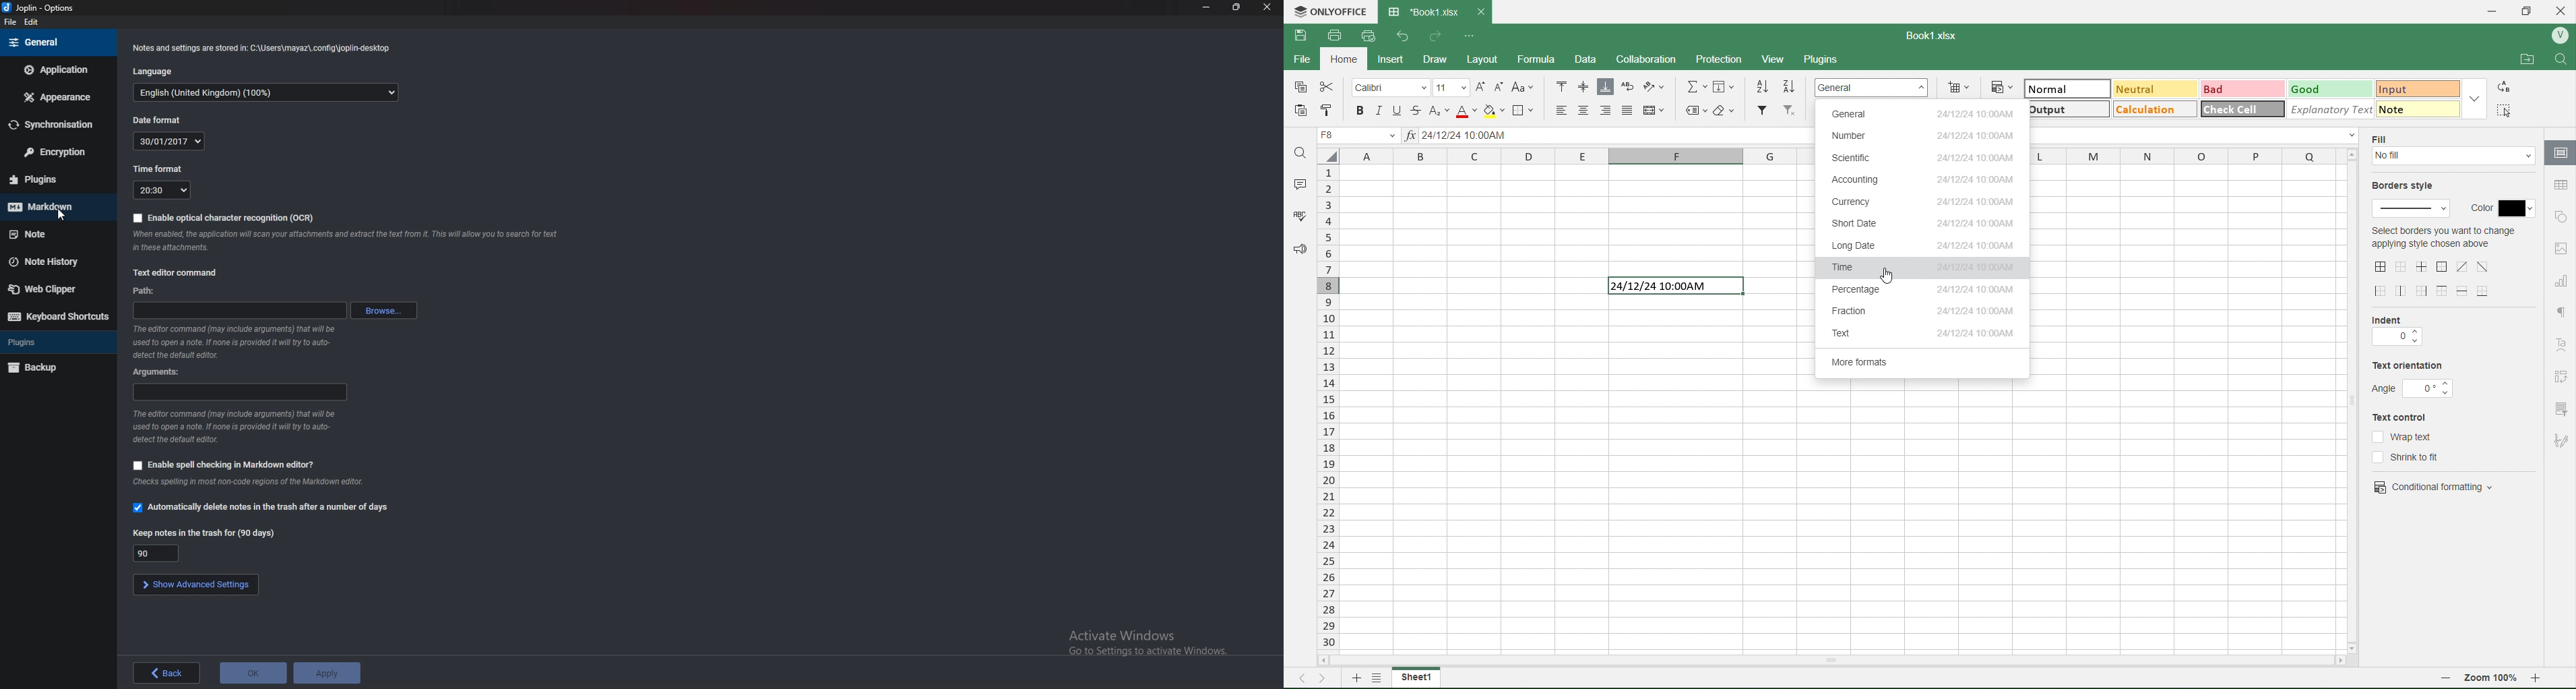  What do you see at coordinates (2563, 345) in the screenshot?
I see `text style` at bounding box center [2563, 345].